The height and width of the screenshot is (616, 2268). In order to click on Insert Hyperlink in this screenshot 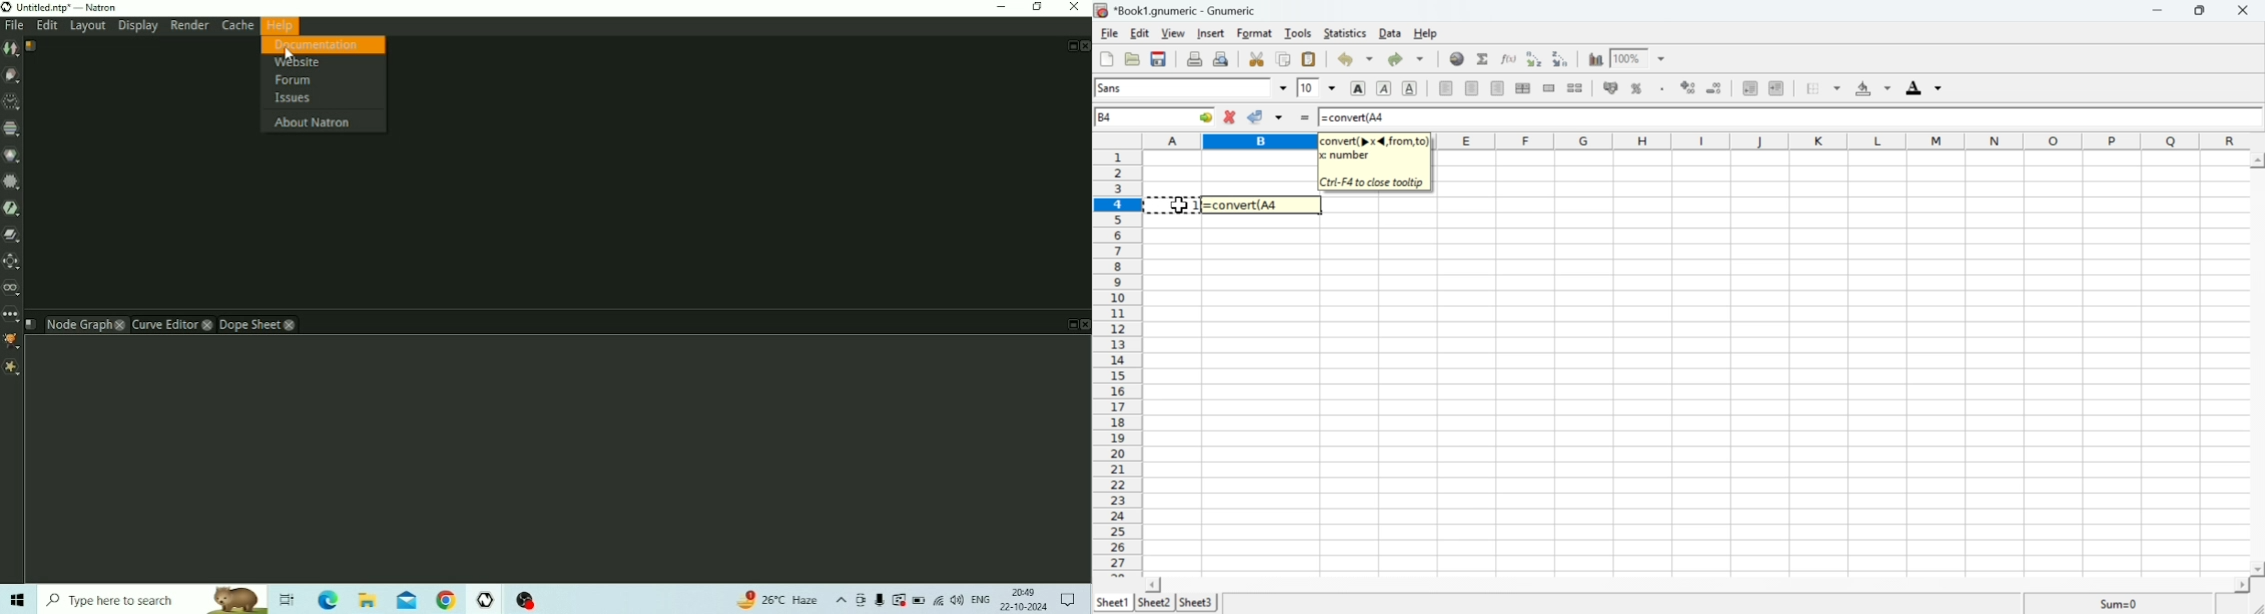, I will do `click(1457, 59)`.